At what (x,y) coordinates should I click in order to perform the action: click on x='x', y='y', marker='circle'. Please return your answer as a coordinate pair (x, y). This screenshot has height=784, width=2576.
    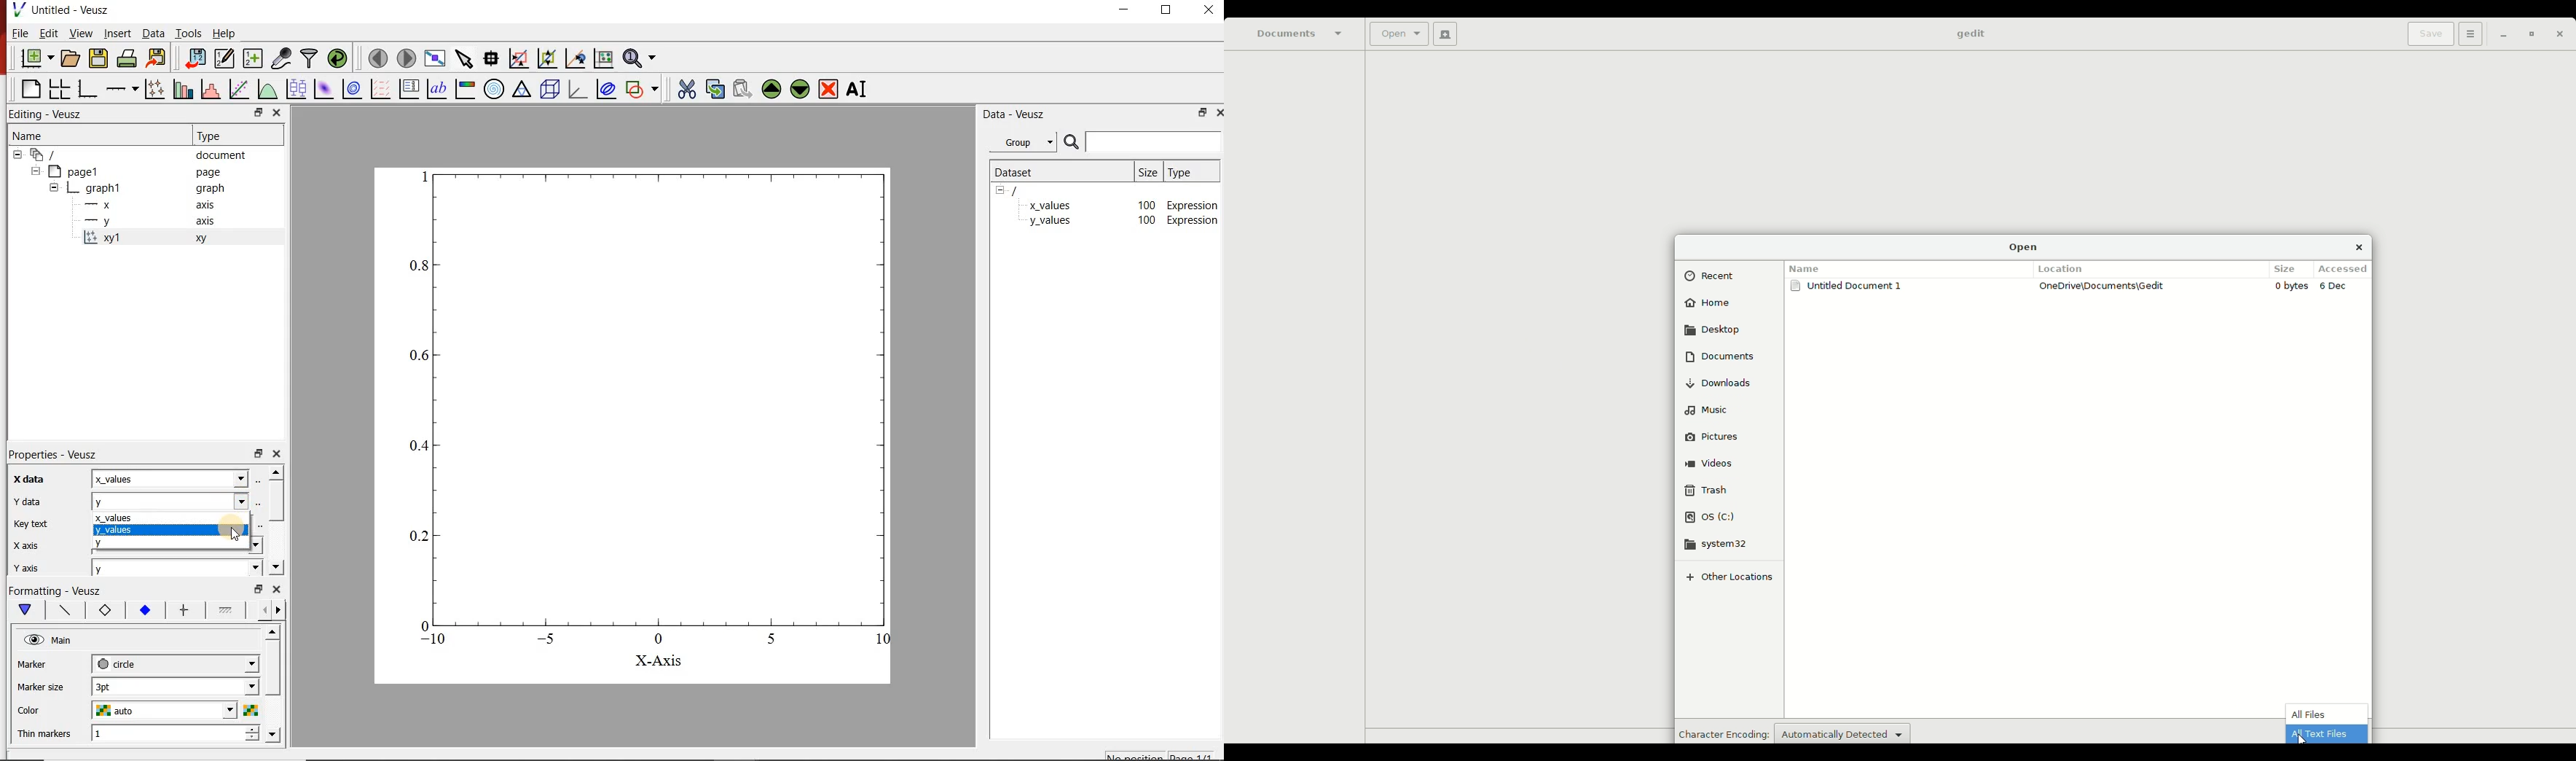
    Looking at the image, I should click on (102, 239).